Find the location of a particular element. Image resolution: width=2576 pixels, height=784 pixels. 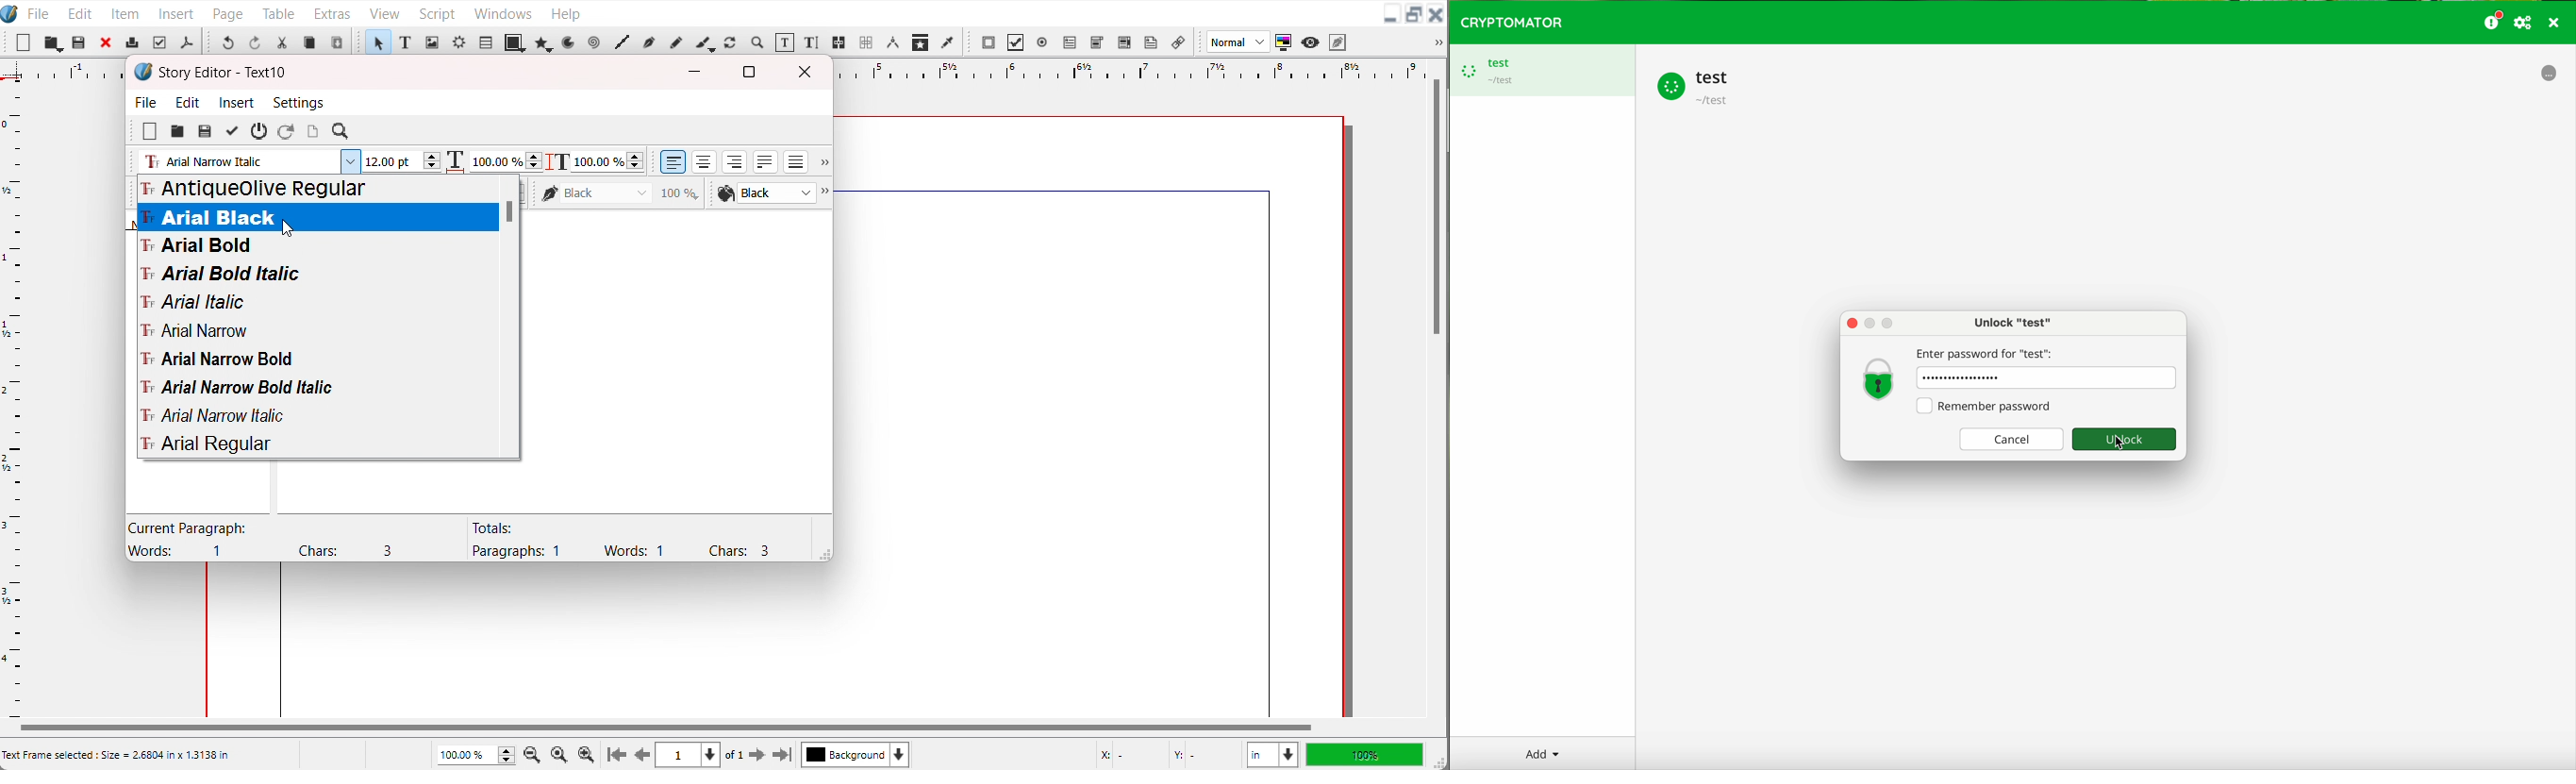

Insert is located at coordinates (238, 102).